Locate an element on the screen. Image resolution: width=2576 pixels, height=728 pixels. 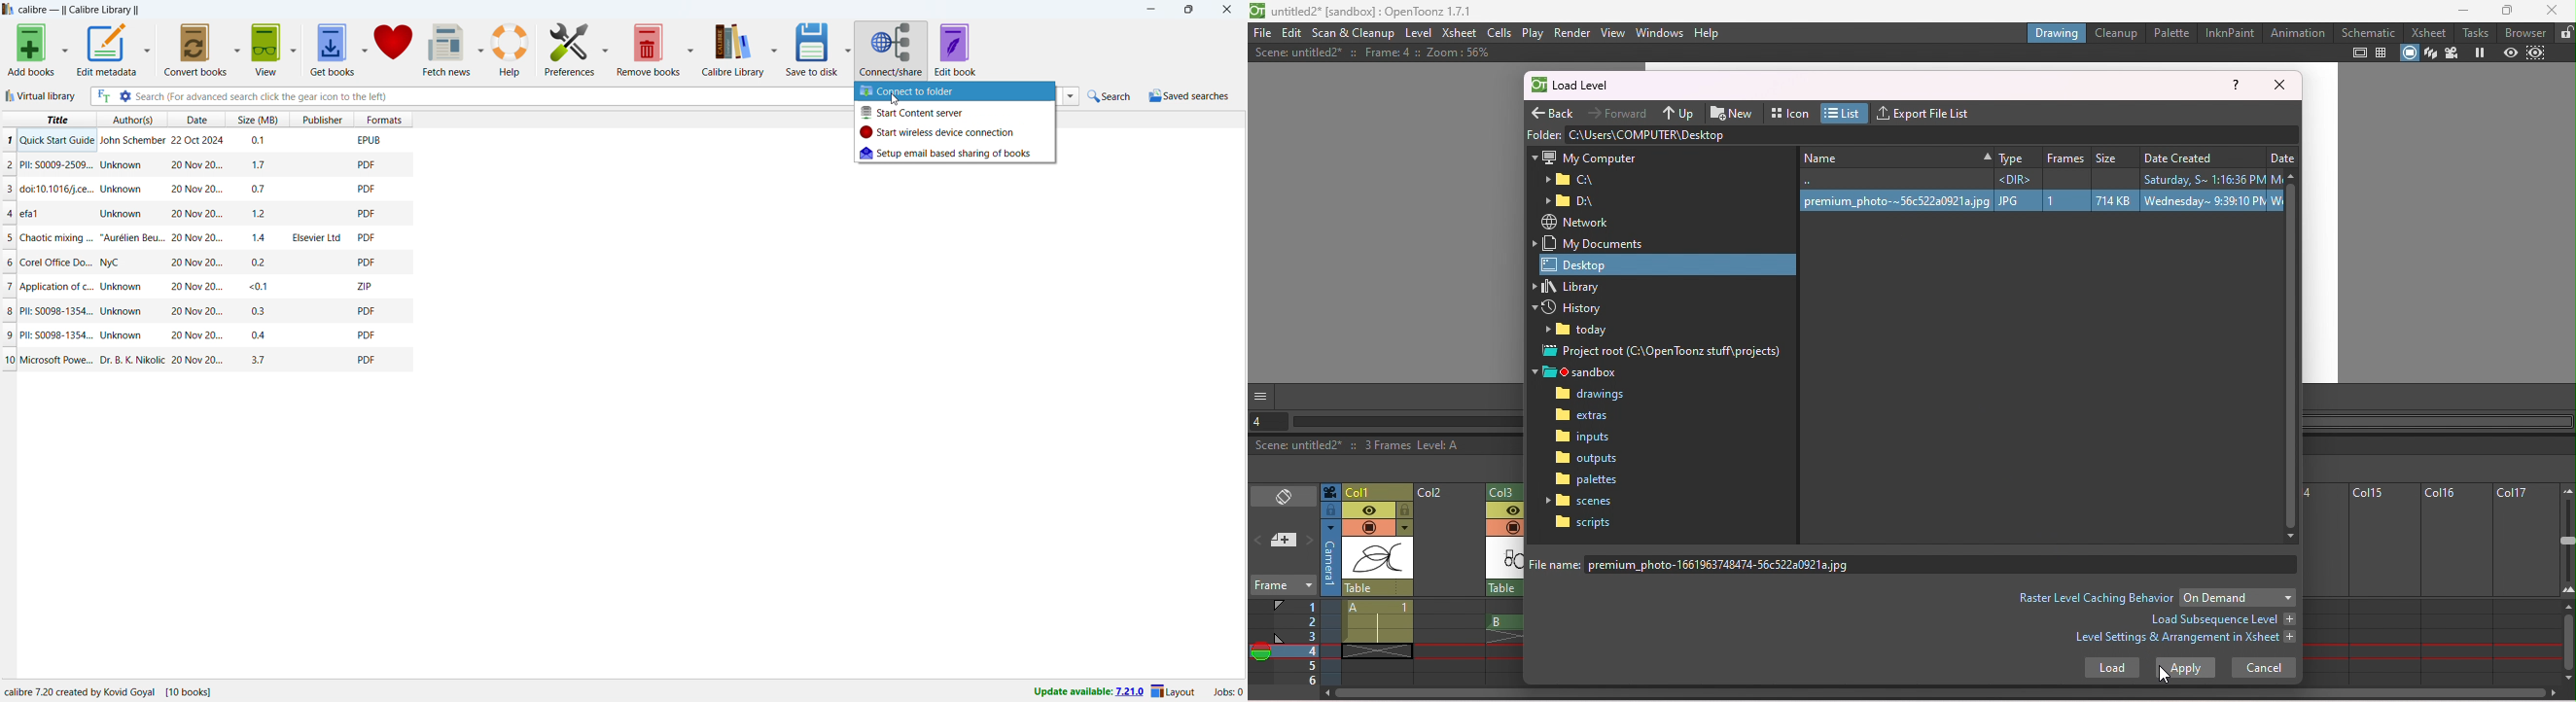
Click to select colun is located at coordinates (1378, 491).